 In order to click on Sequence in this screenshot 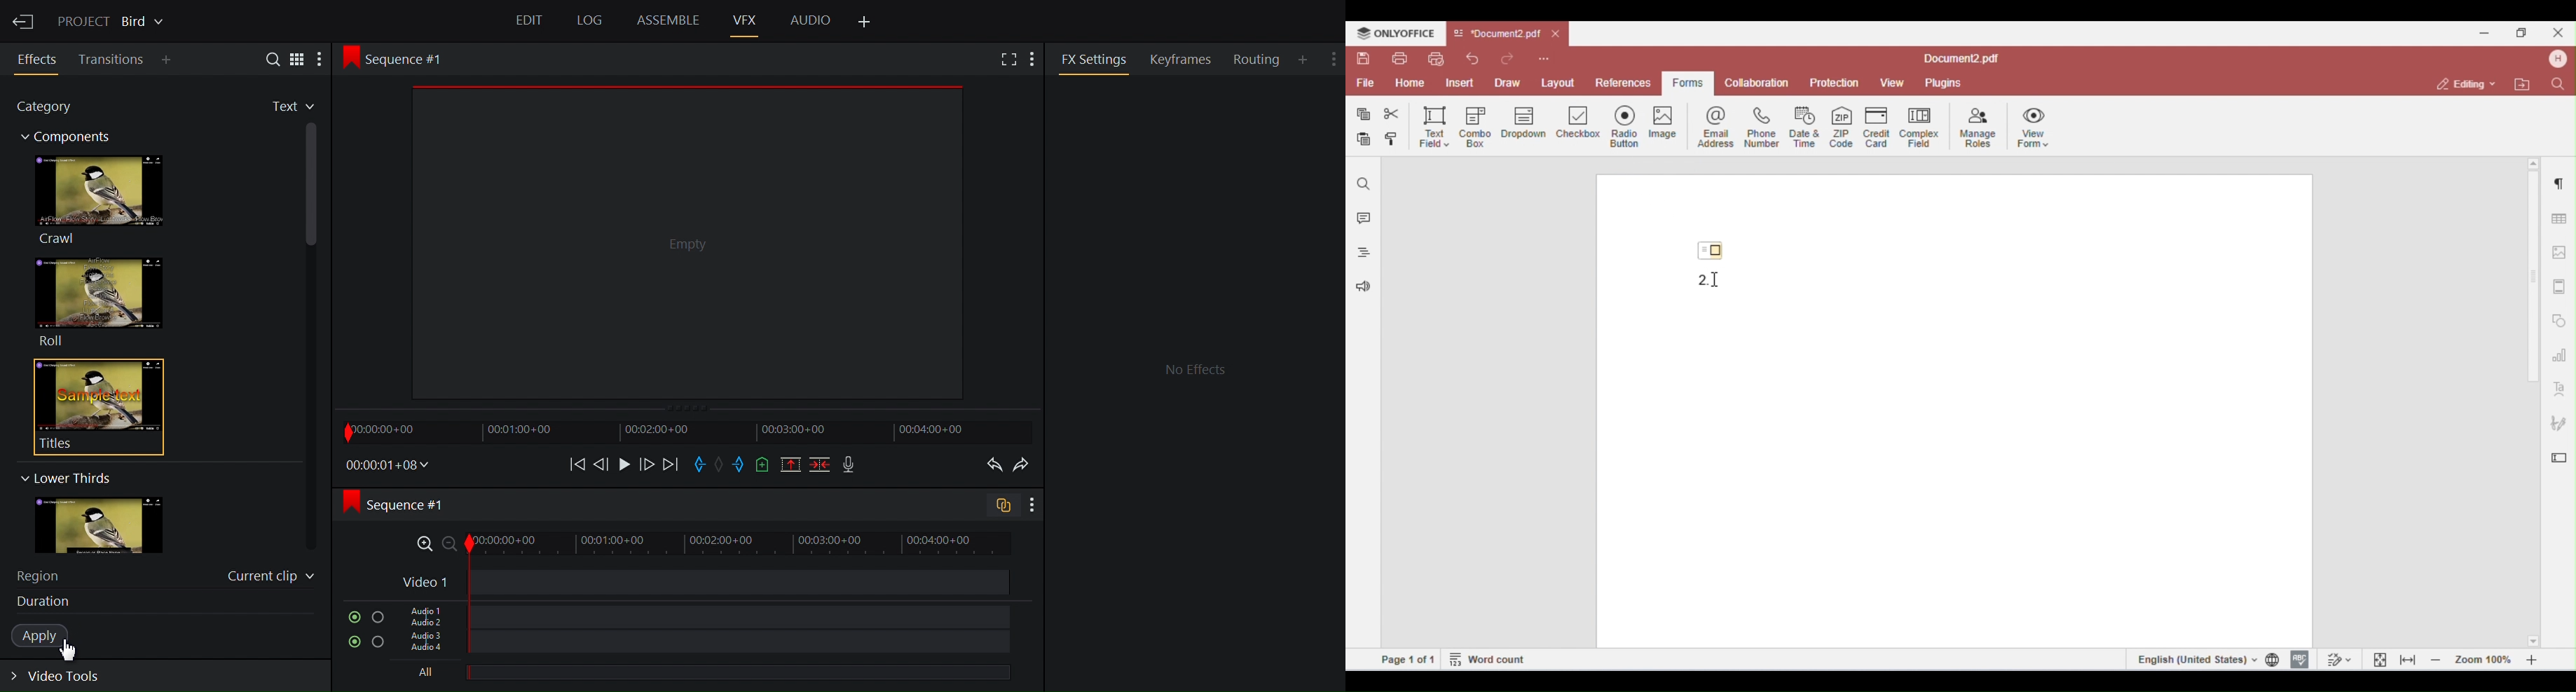, I will do `click(409, 504)`.